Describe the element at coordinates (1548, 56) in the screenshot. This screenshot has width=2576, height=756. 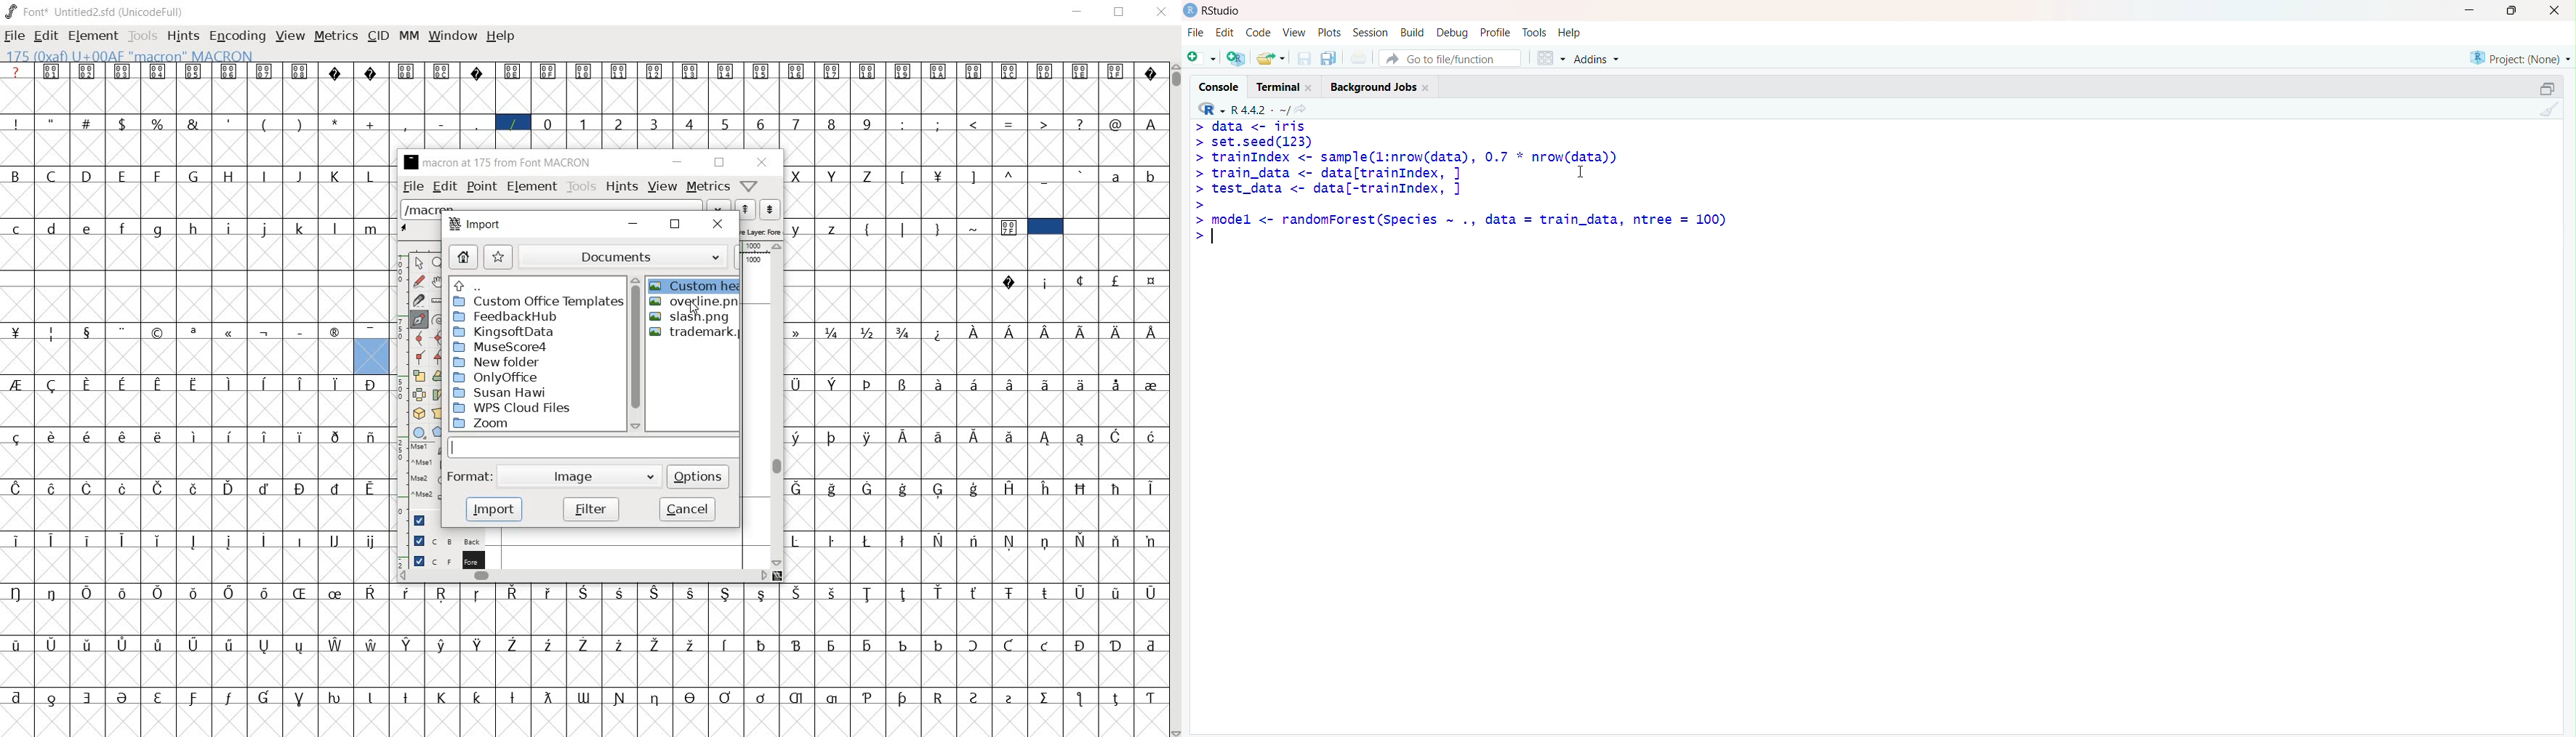
I see `Workspace panes` at that location.